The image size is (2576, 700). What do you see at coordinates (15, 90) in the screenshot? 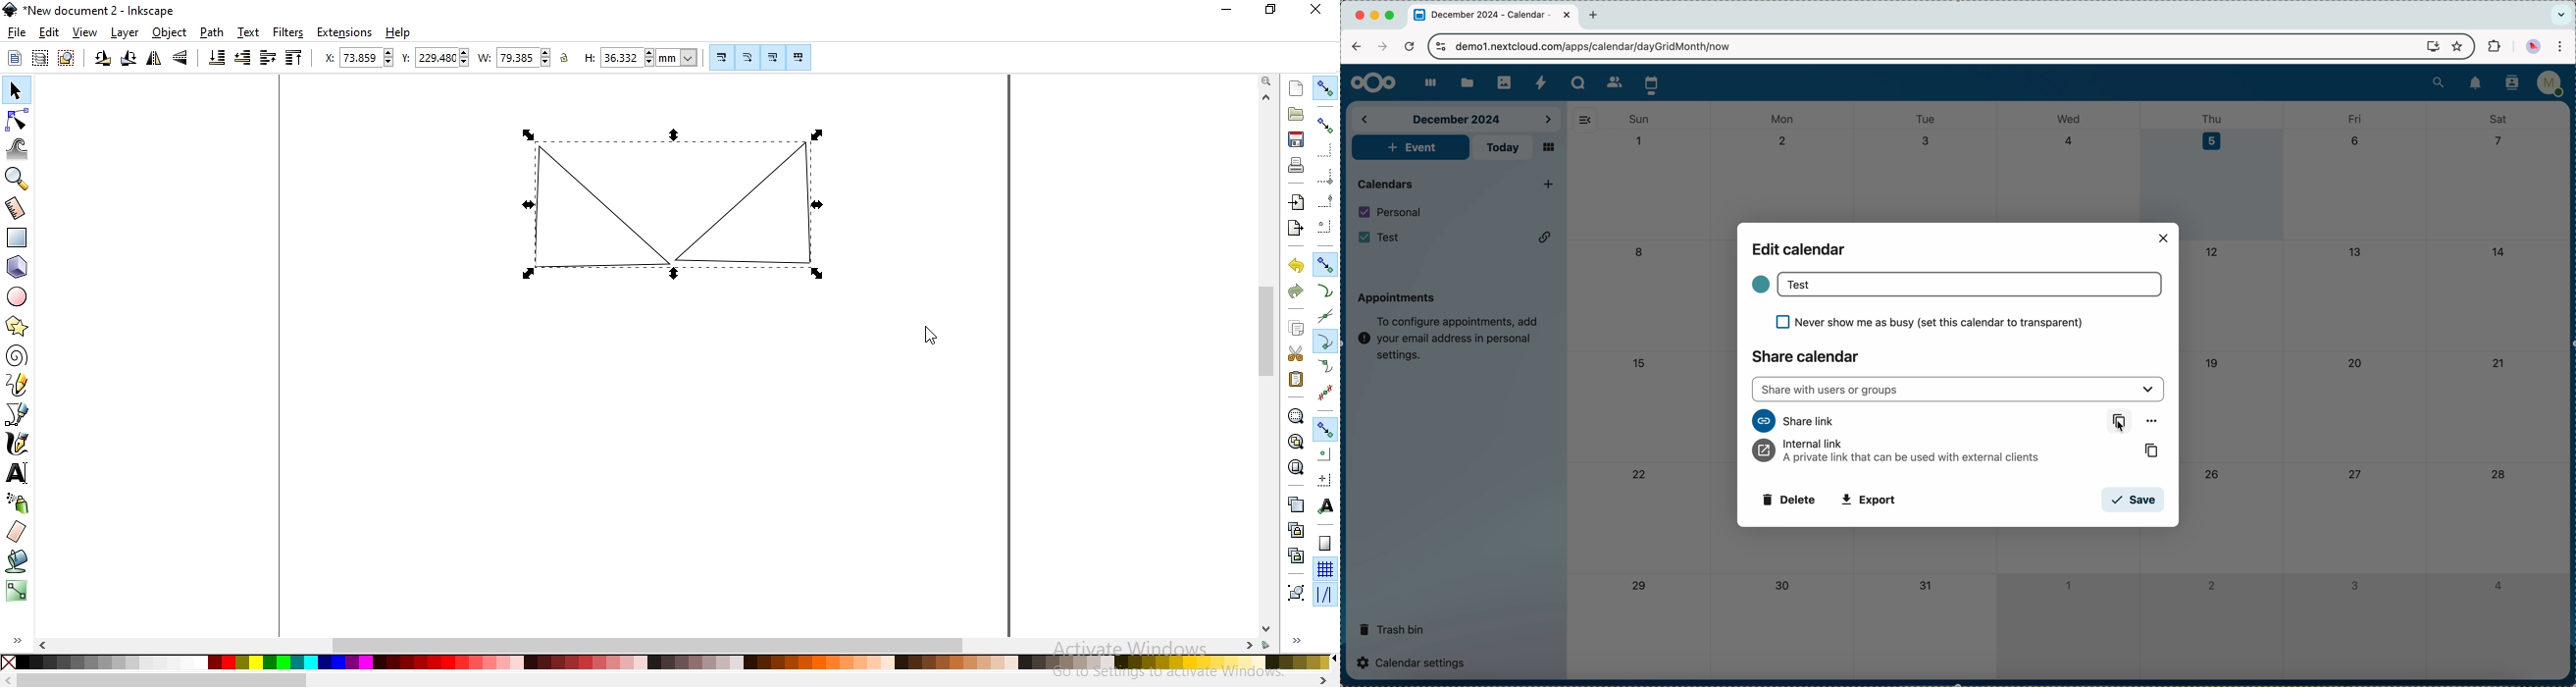
I see `select and transform objects` at bounding box center [15, 90].